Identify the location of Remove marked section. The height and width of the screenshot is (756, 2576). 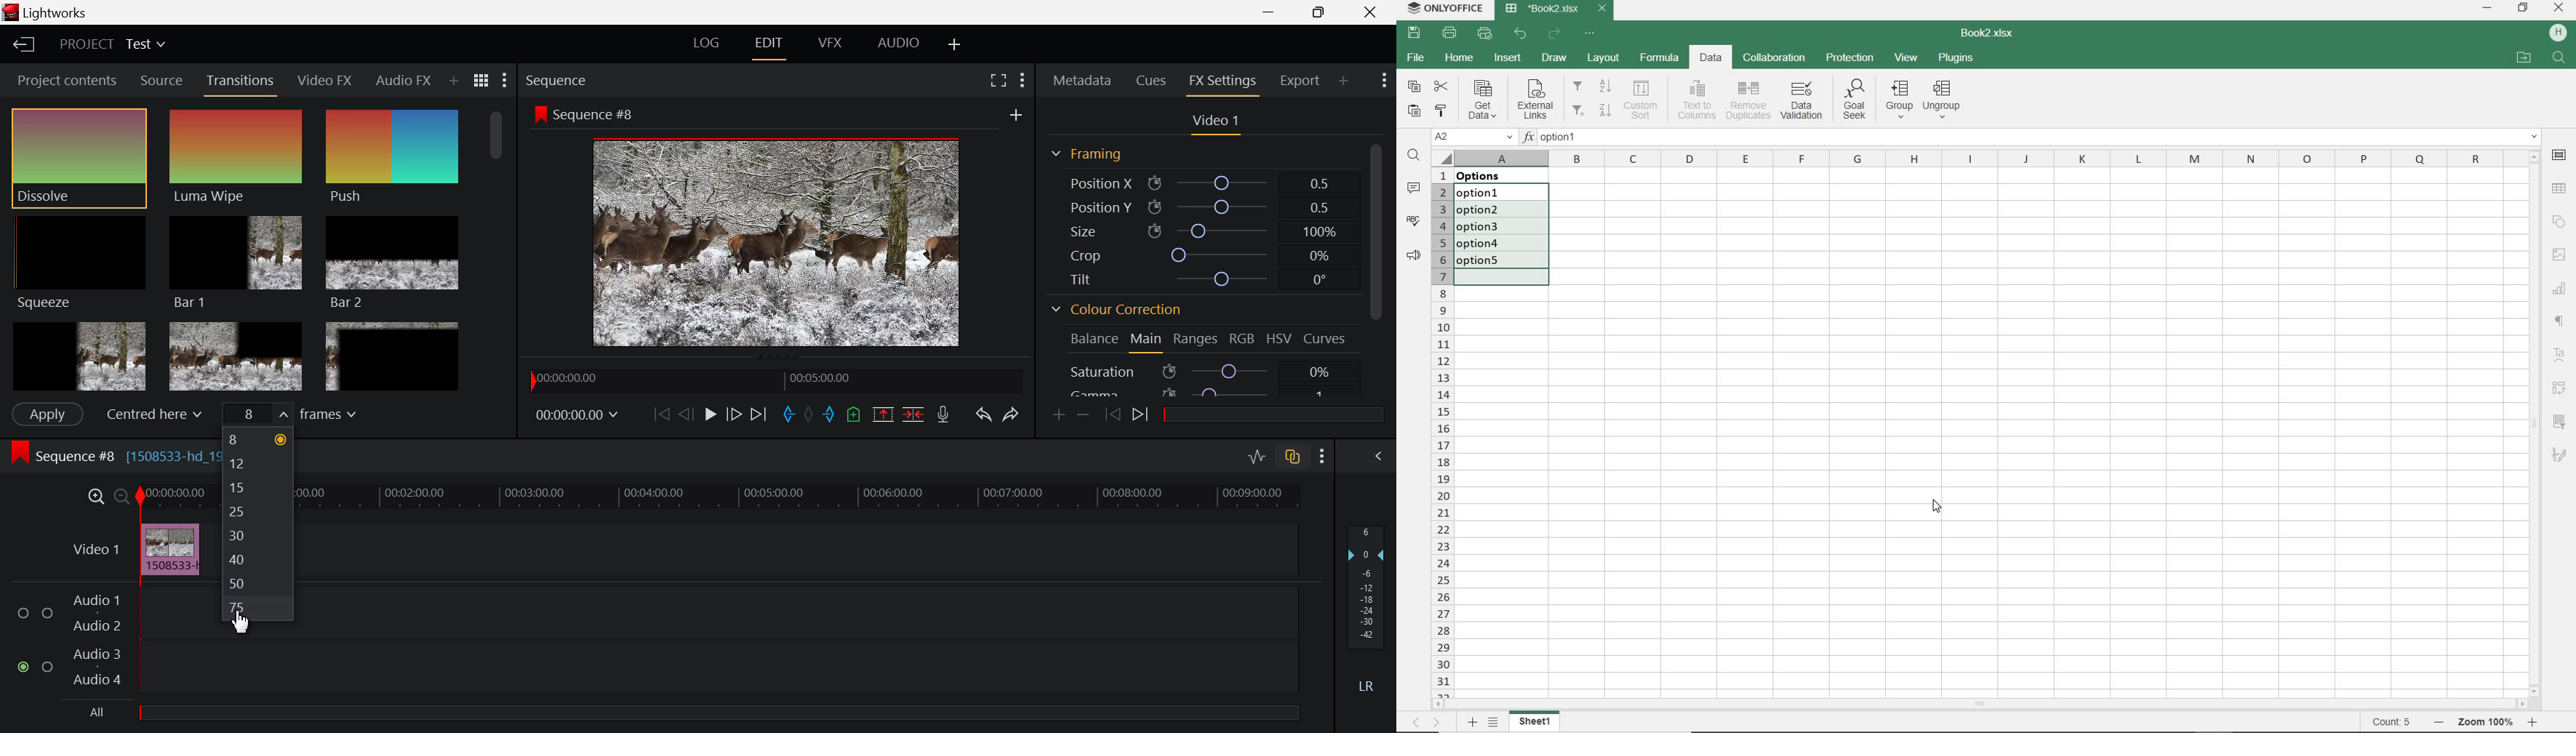
(883, 415).